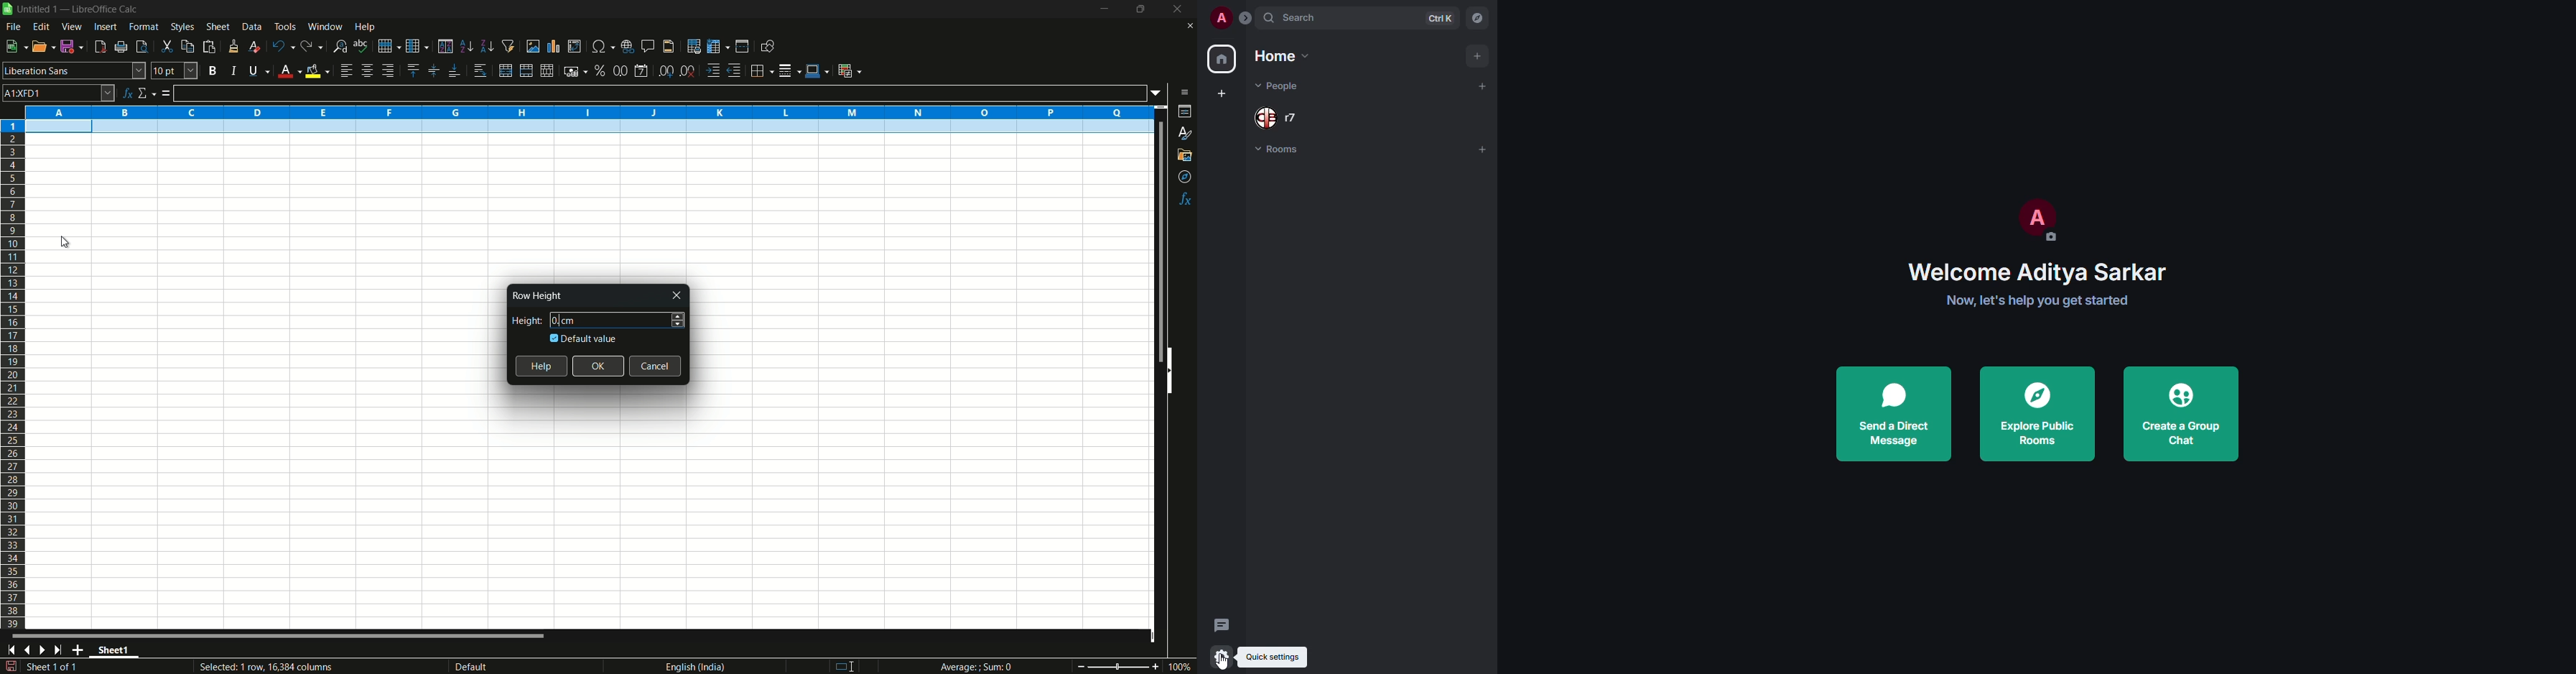  I want to click on previous sheet, so click(26, 650).